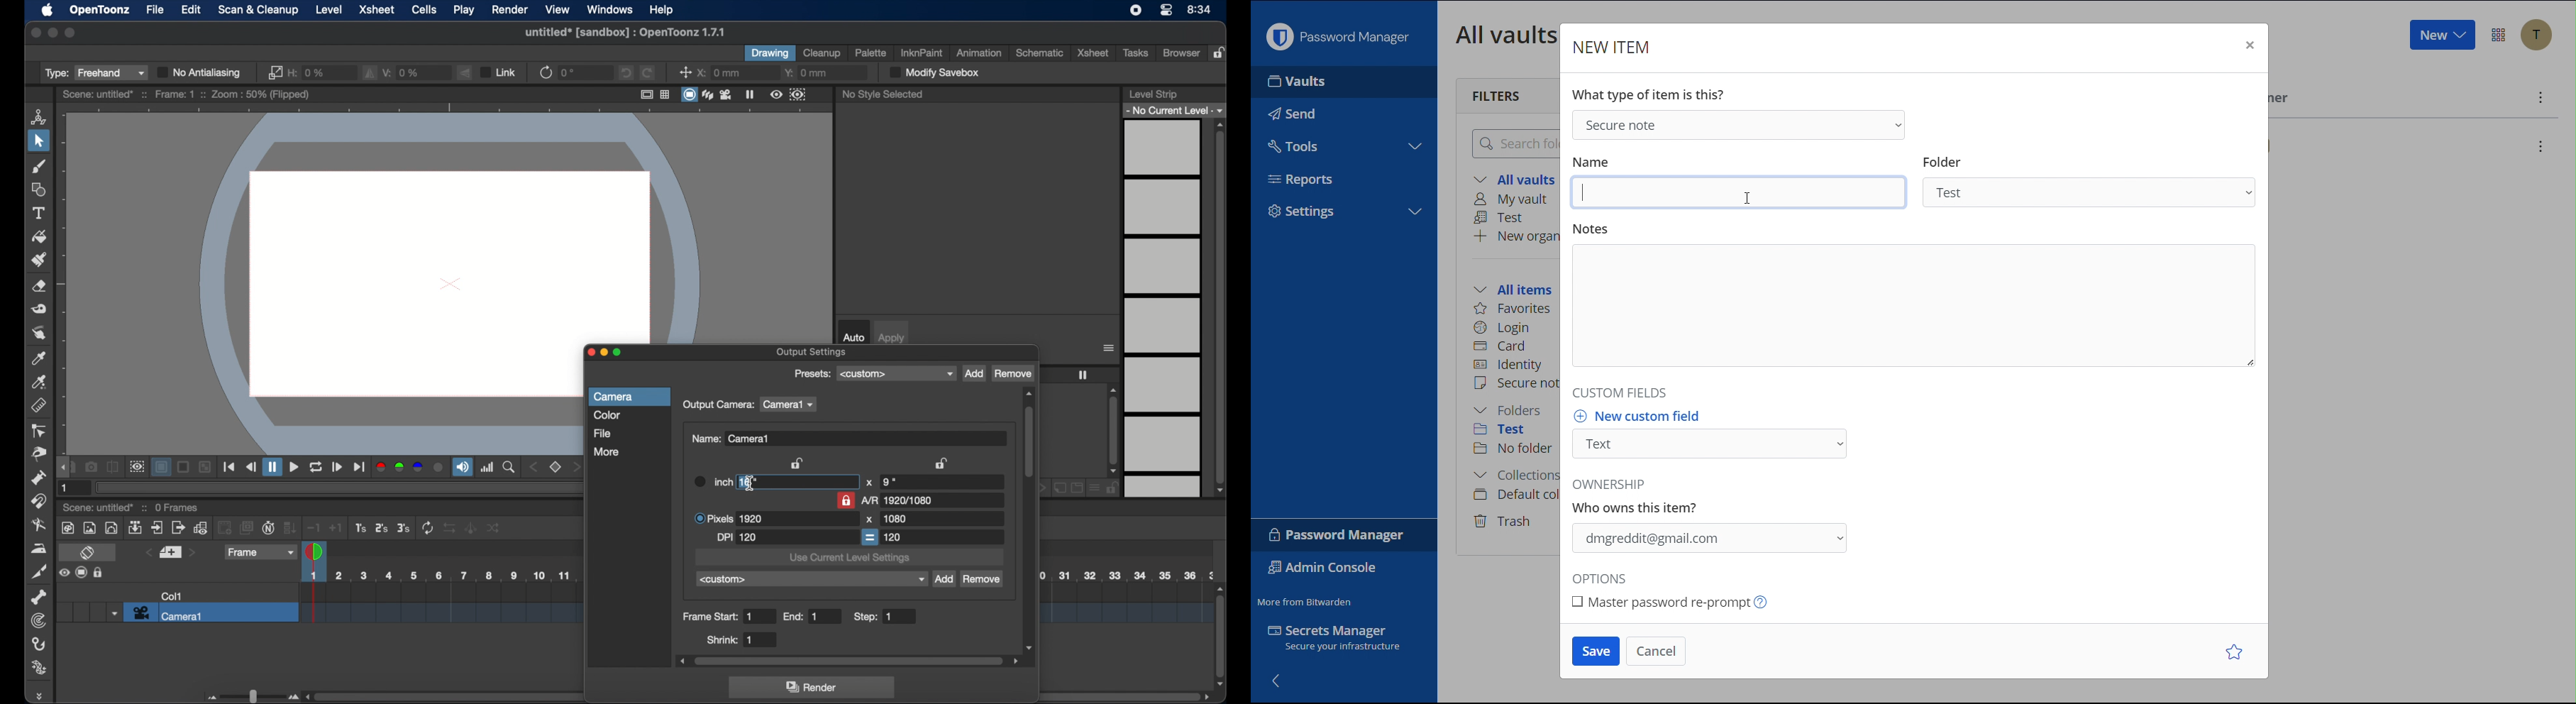 The image size is (2576, 728). I want to click on Master password re-prompt, so click(1688, 603).